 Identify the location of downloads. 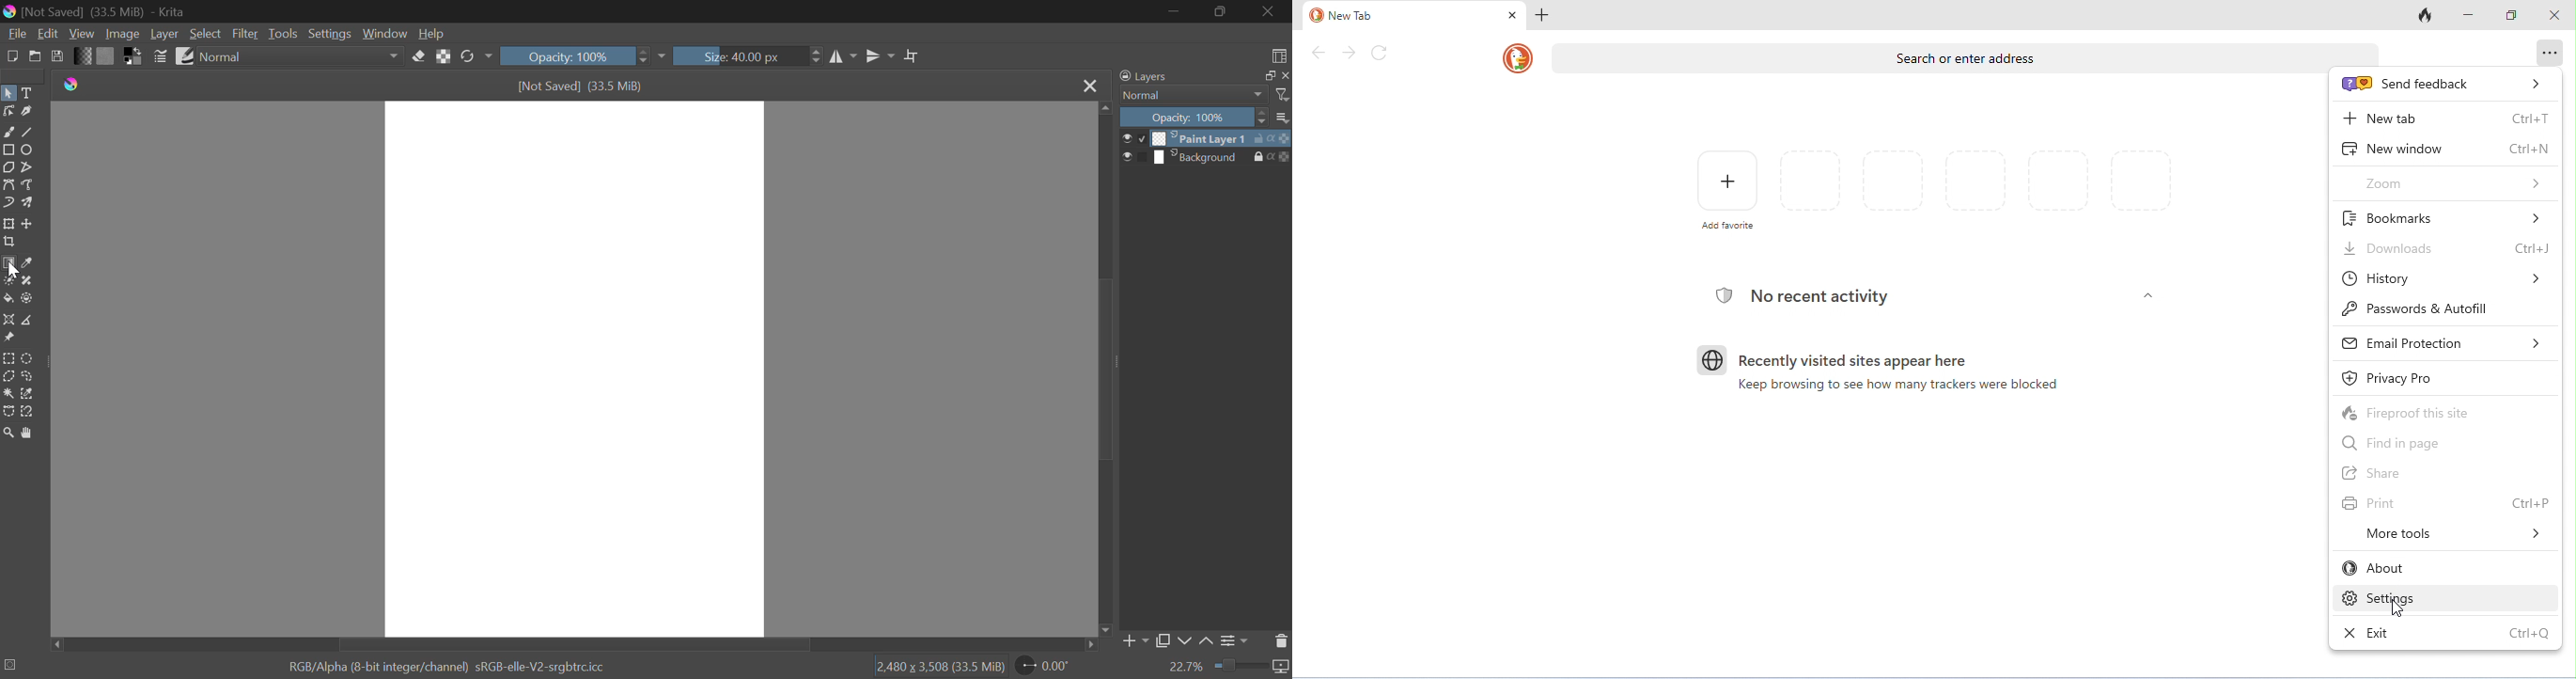
(2443, 248).